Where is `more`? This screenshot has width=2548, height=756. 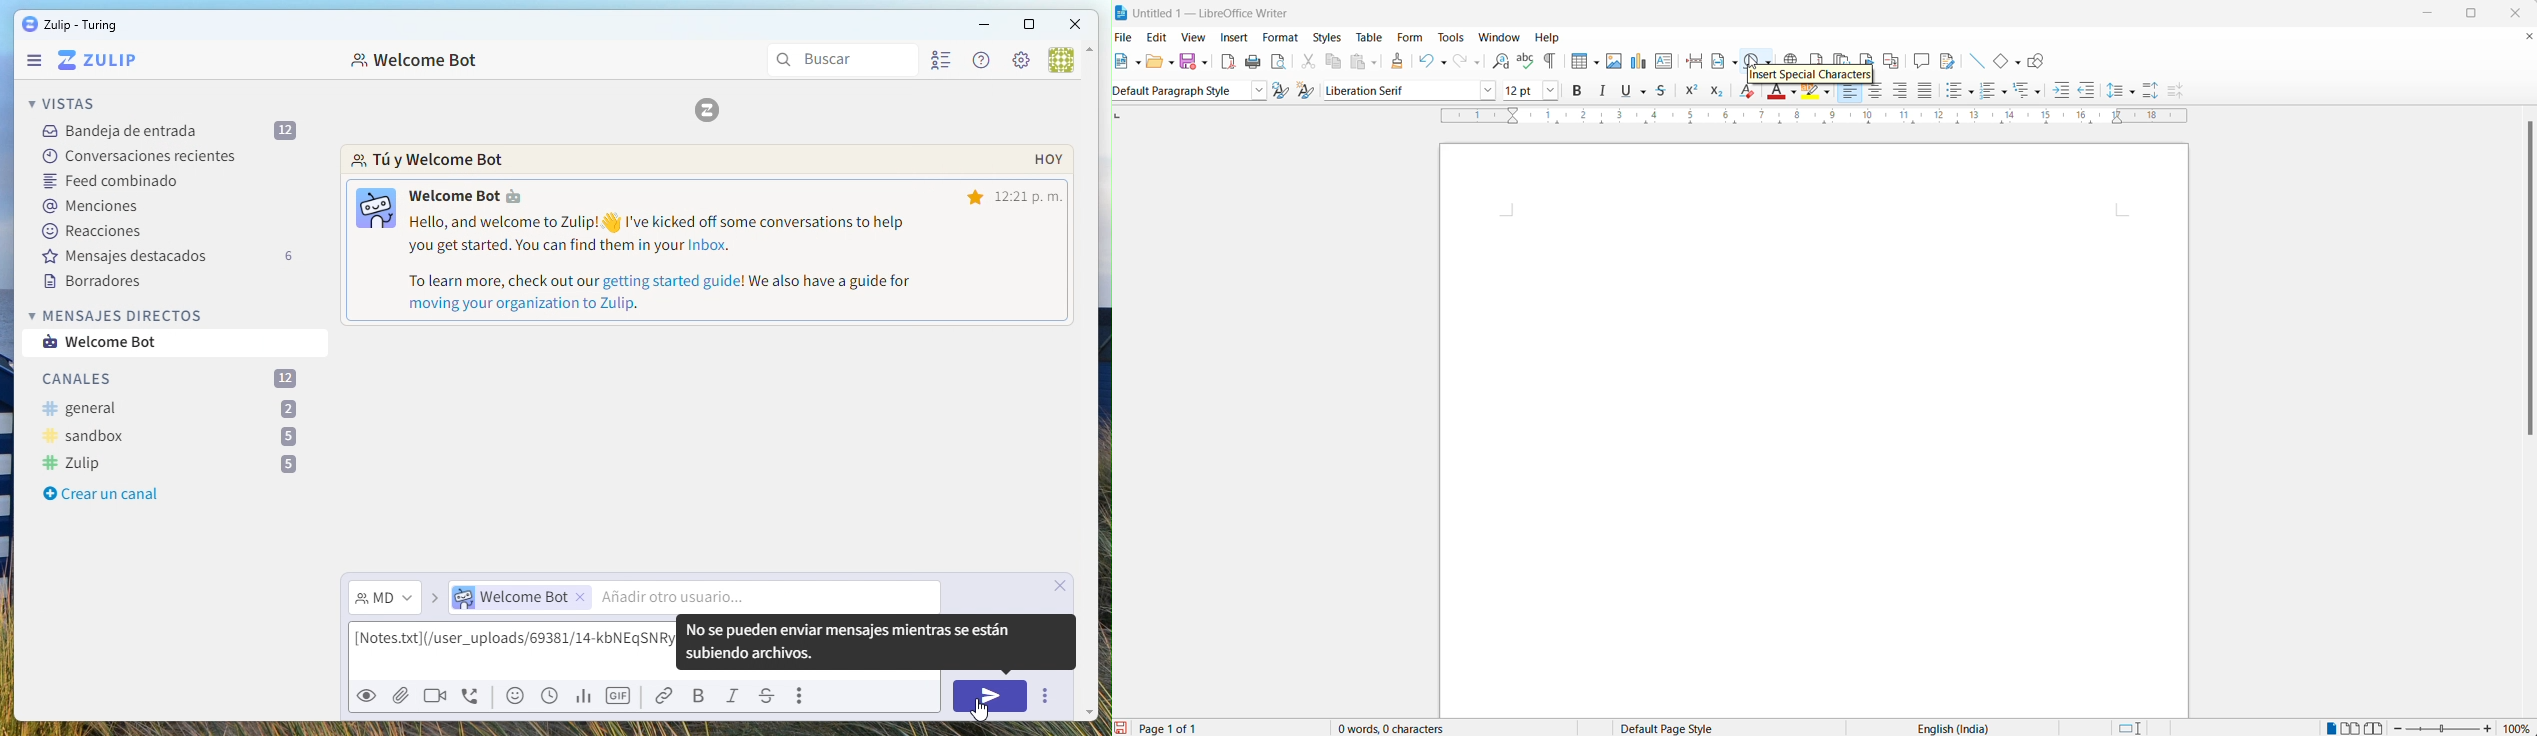 more is located at coordinates (1044, 696).